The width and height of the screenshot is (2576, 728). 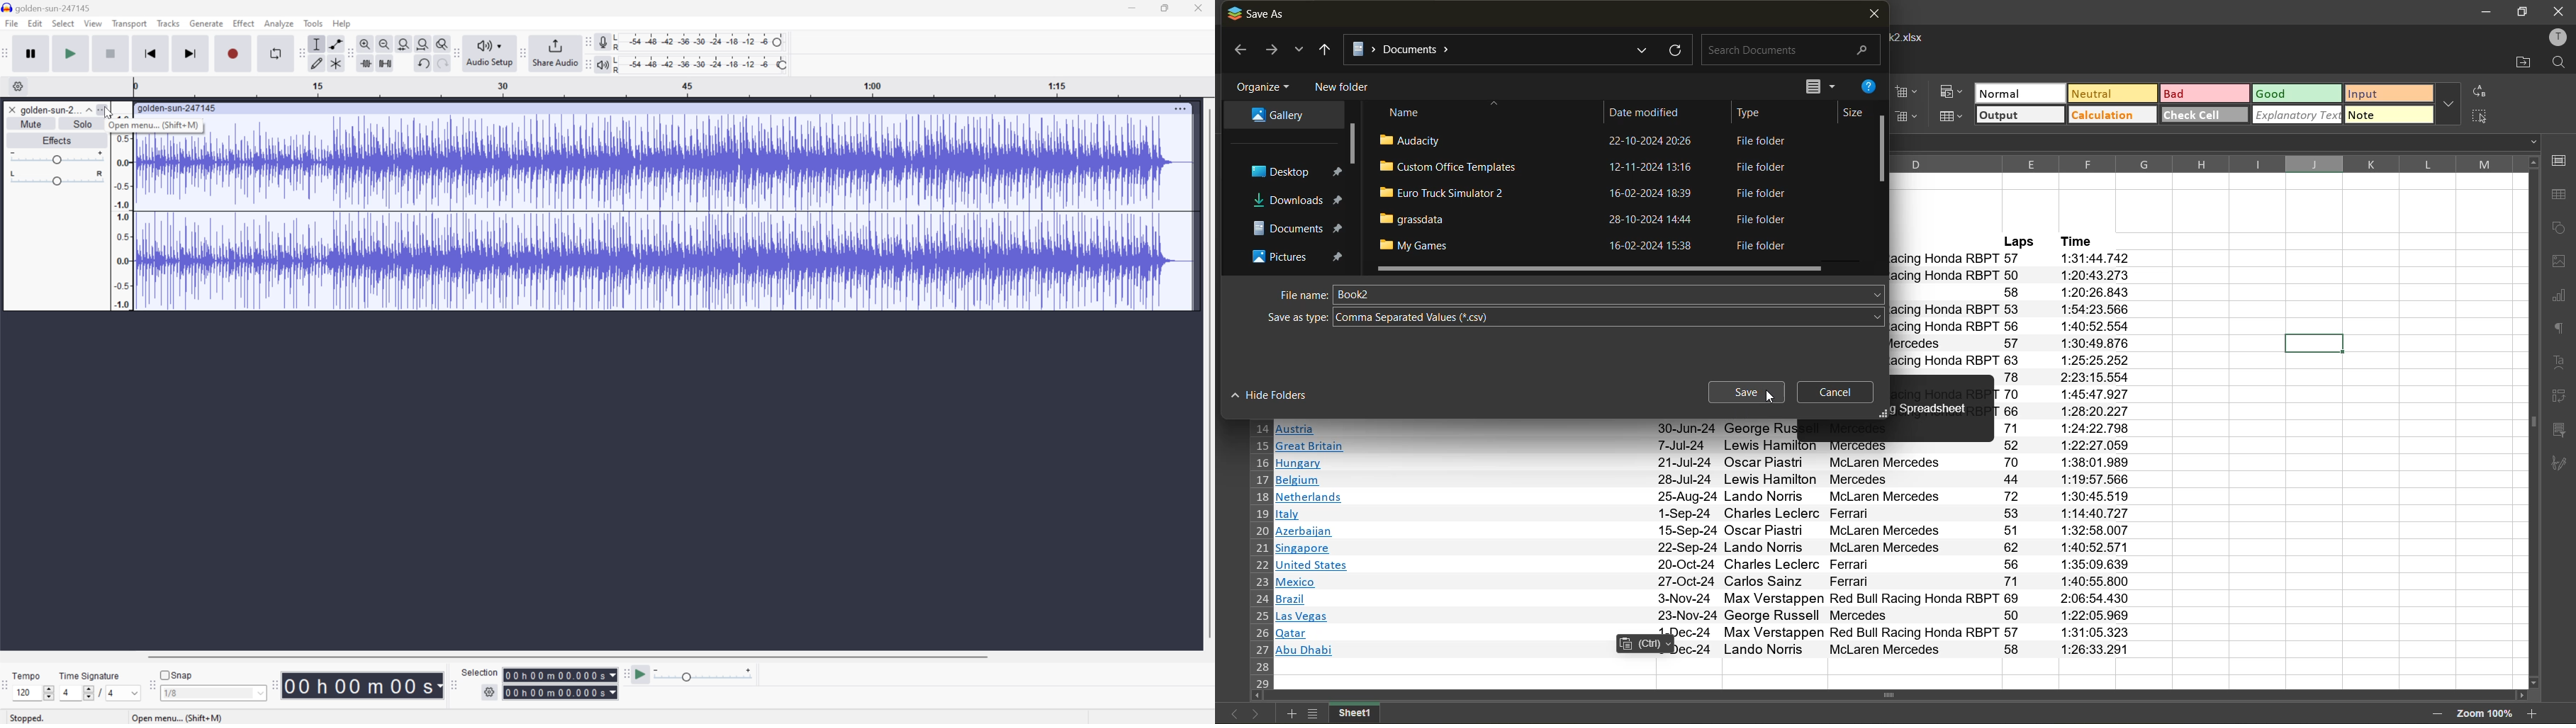 What do you see at coordinates (602, 64) in the screenshot?
I see `Playback meter` at bounding box center [602, 64].